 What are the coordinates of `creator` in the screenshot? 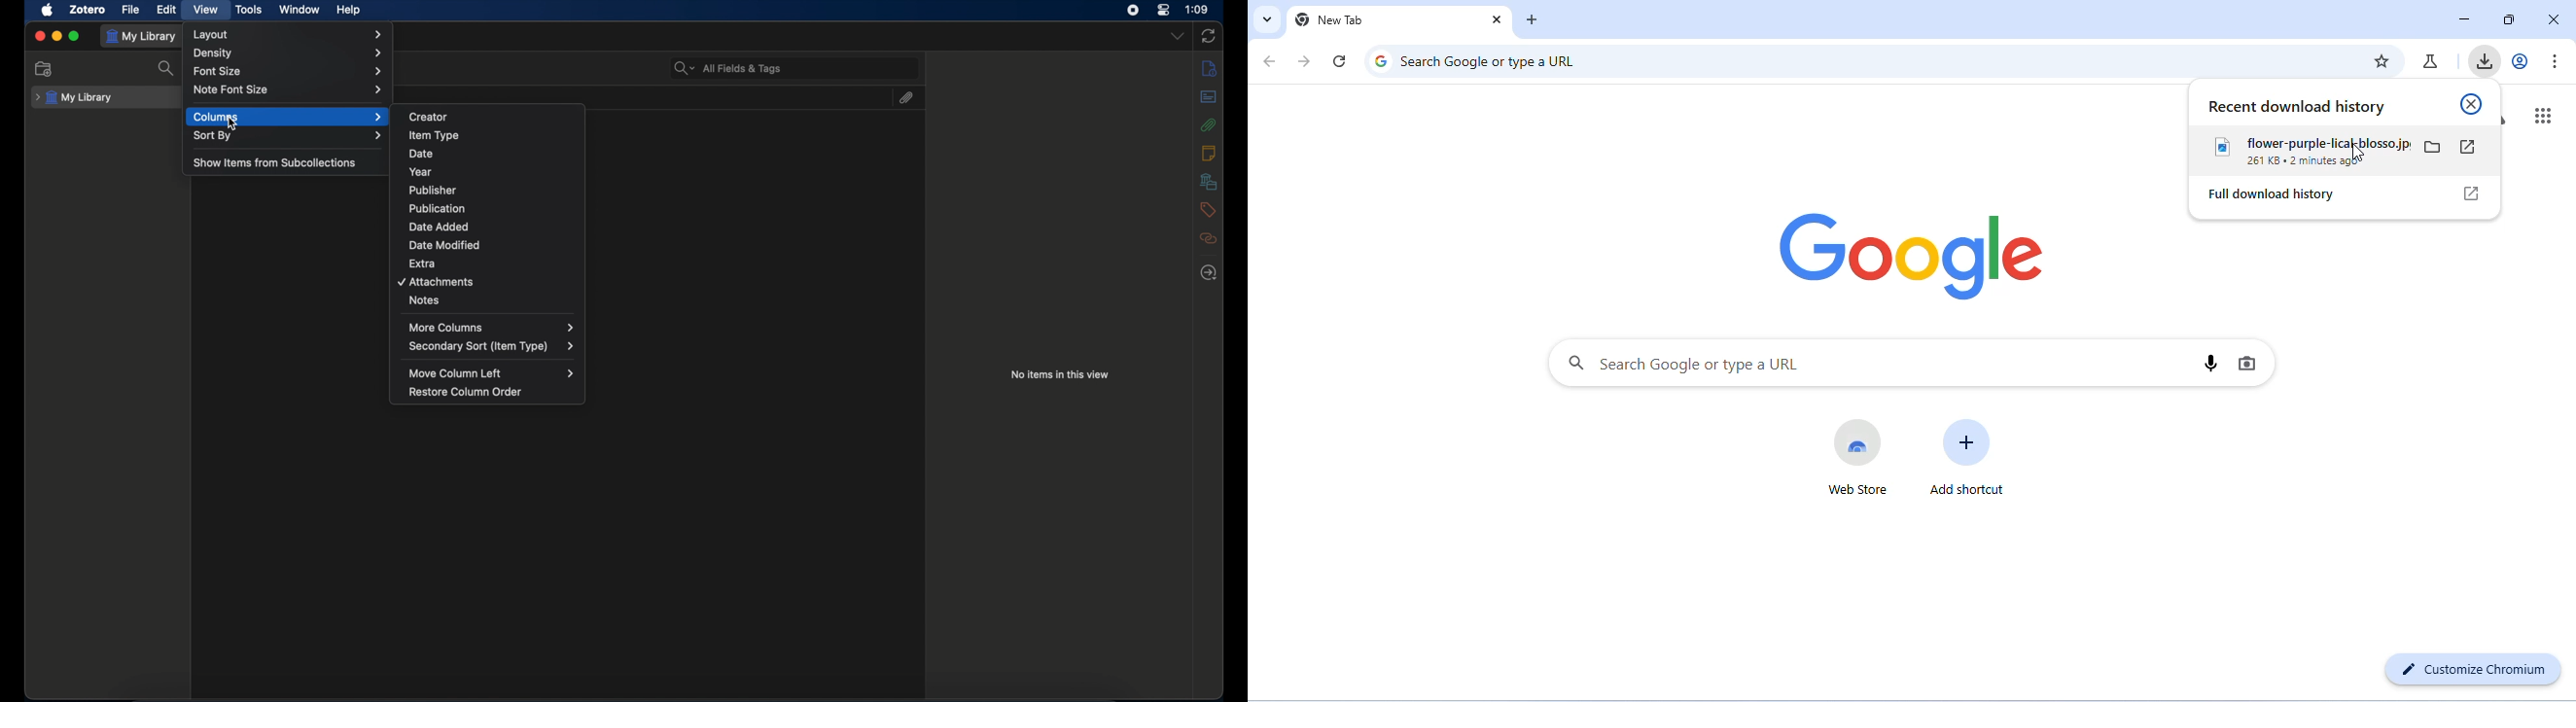 It's located at (429, 117).